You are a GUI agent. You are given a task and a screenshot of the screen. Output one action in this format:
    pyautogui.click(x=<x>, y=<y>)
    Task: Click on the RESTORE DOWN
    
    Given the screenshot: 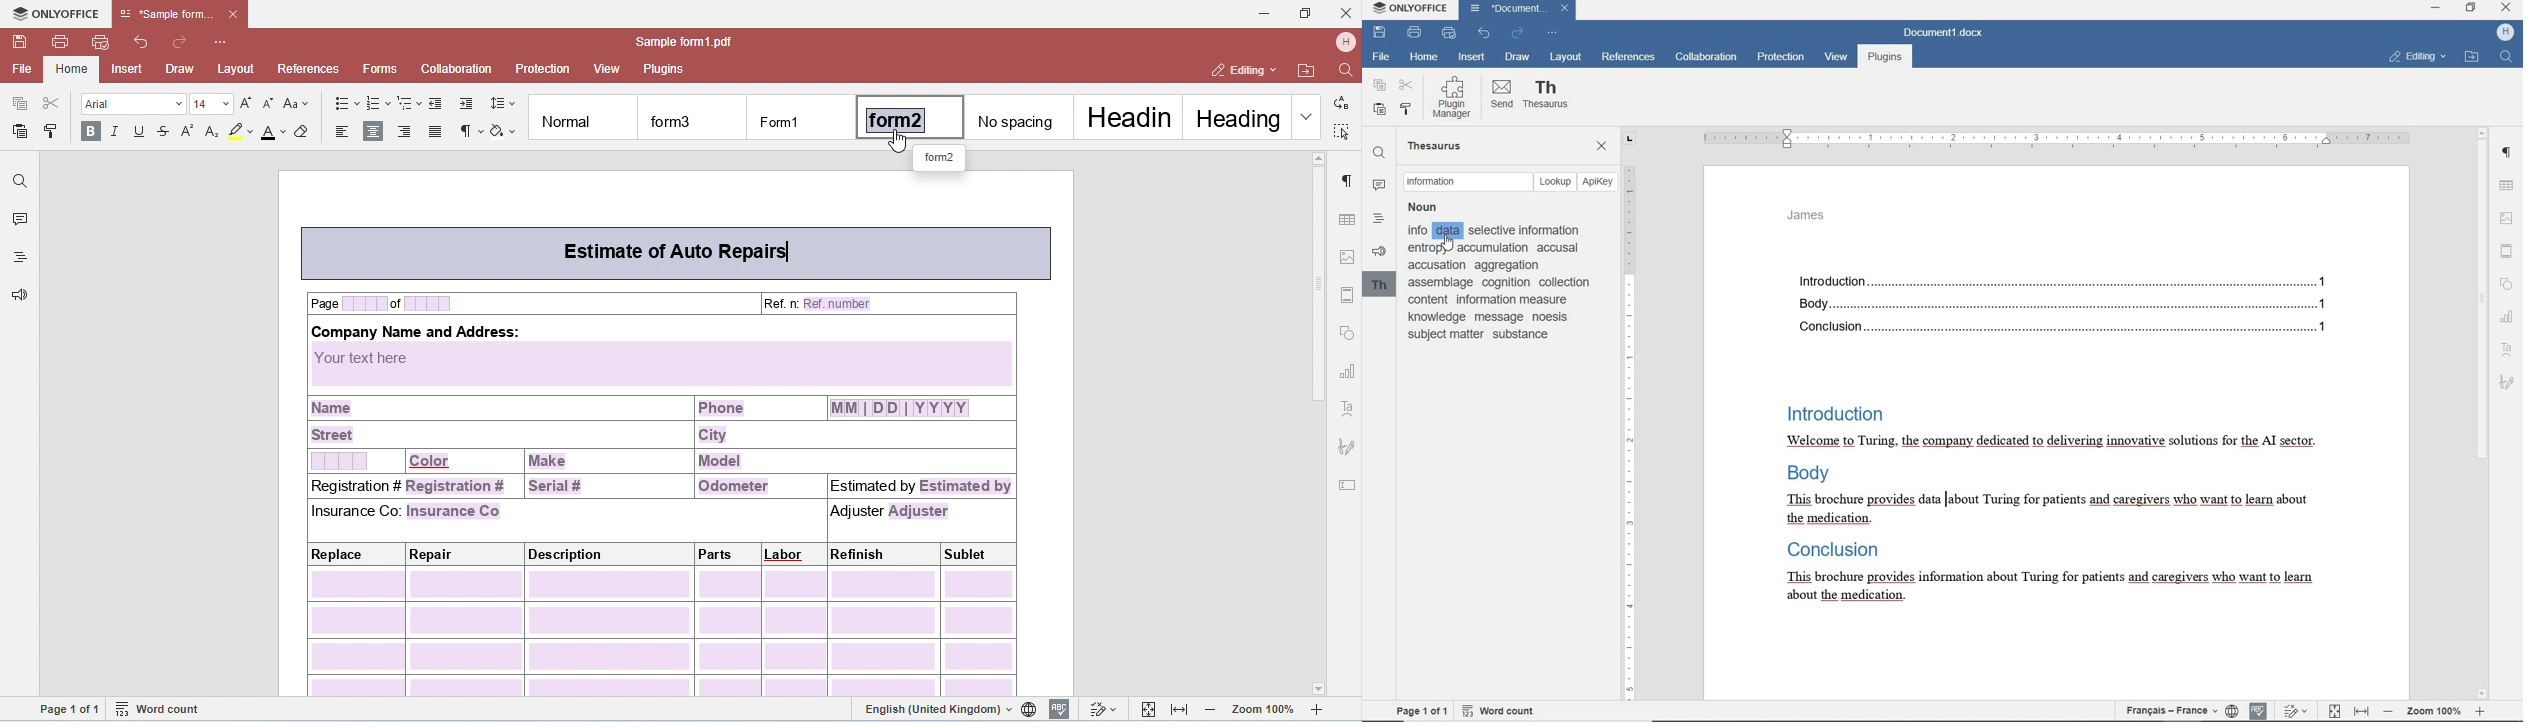 What is the action you would take?
    pyautogui.click(x=2473, y=8)
    